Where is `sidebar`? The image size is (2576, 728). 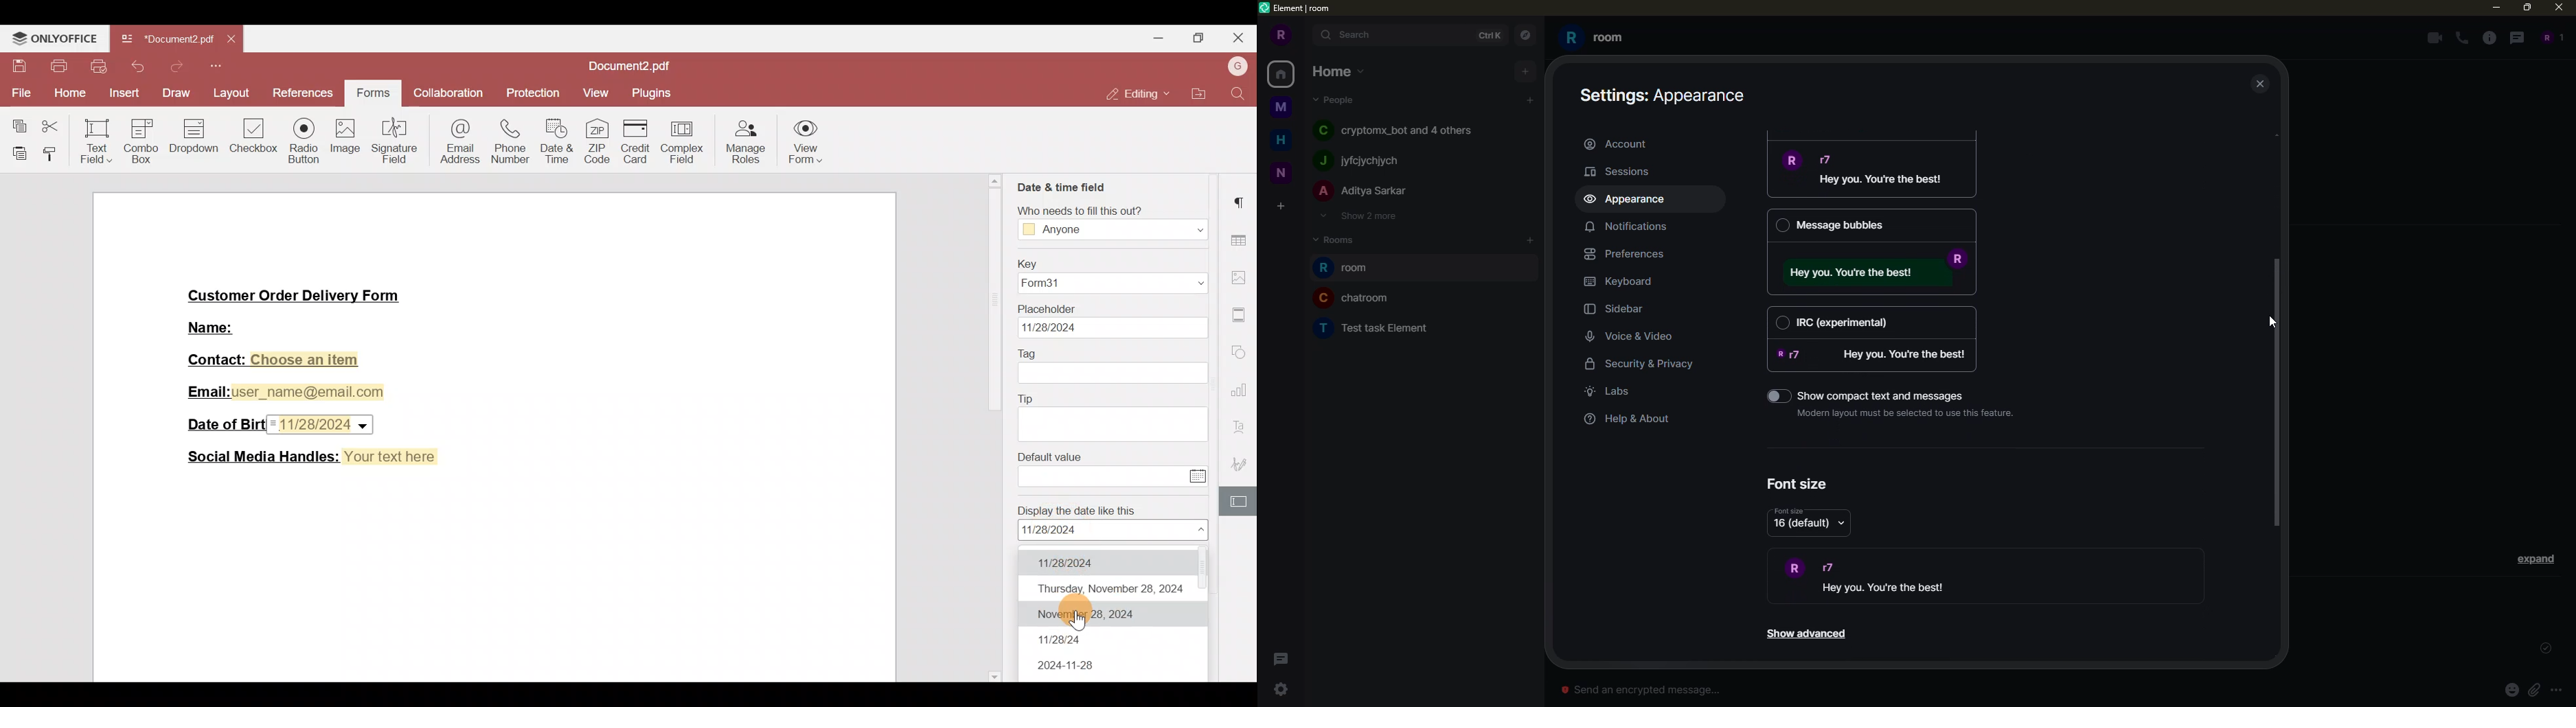 sidebar is located at coordinates (1620, 310).